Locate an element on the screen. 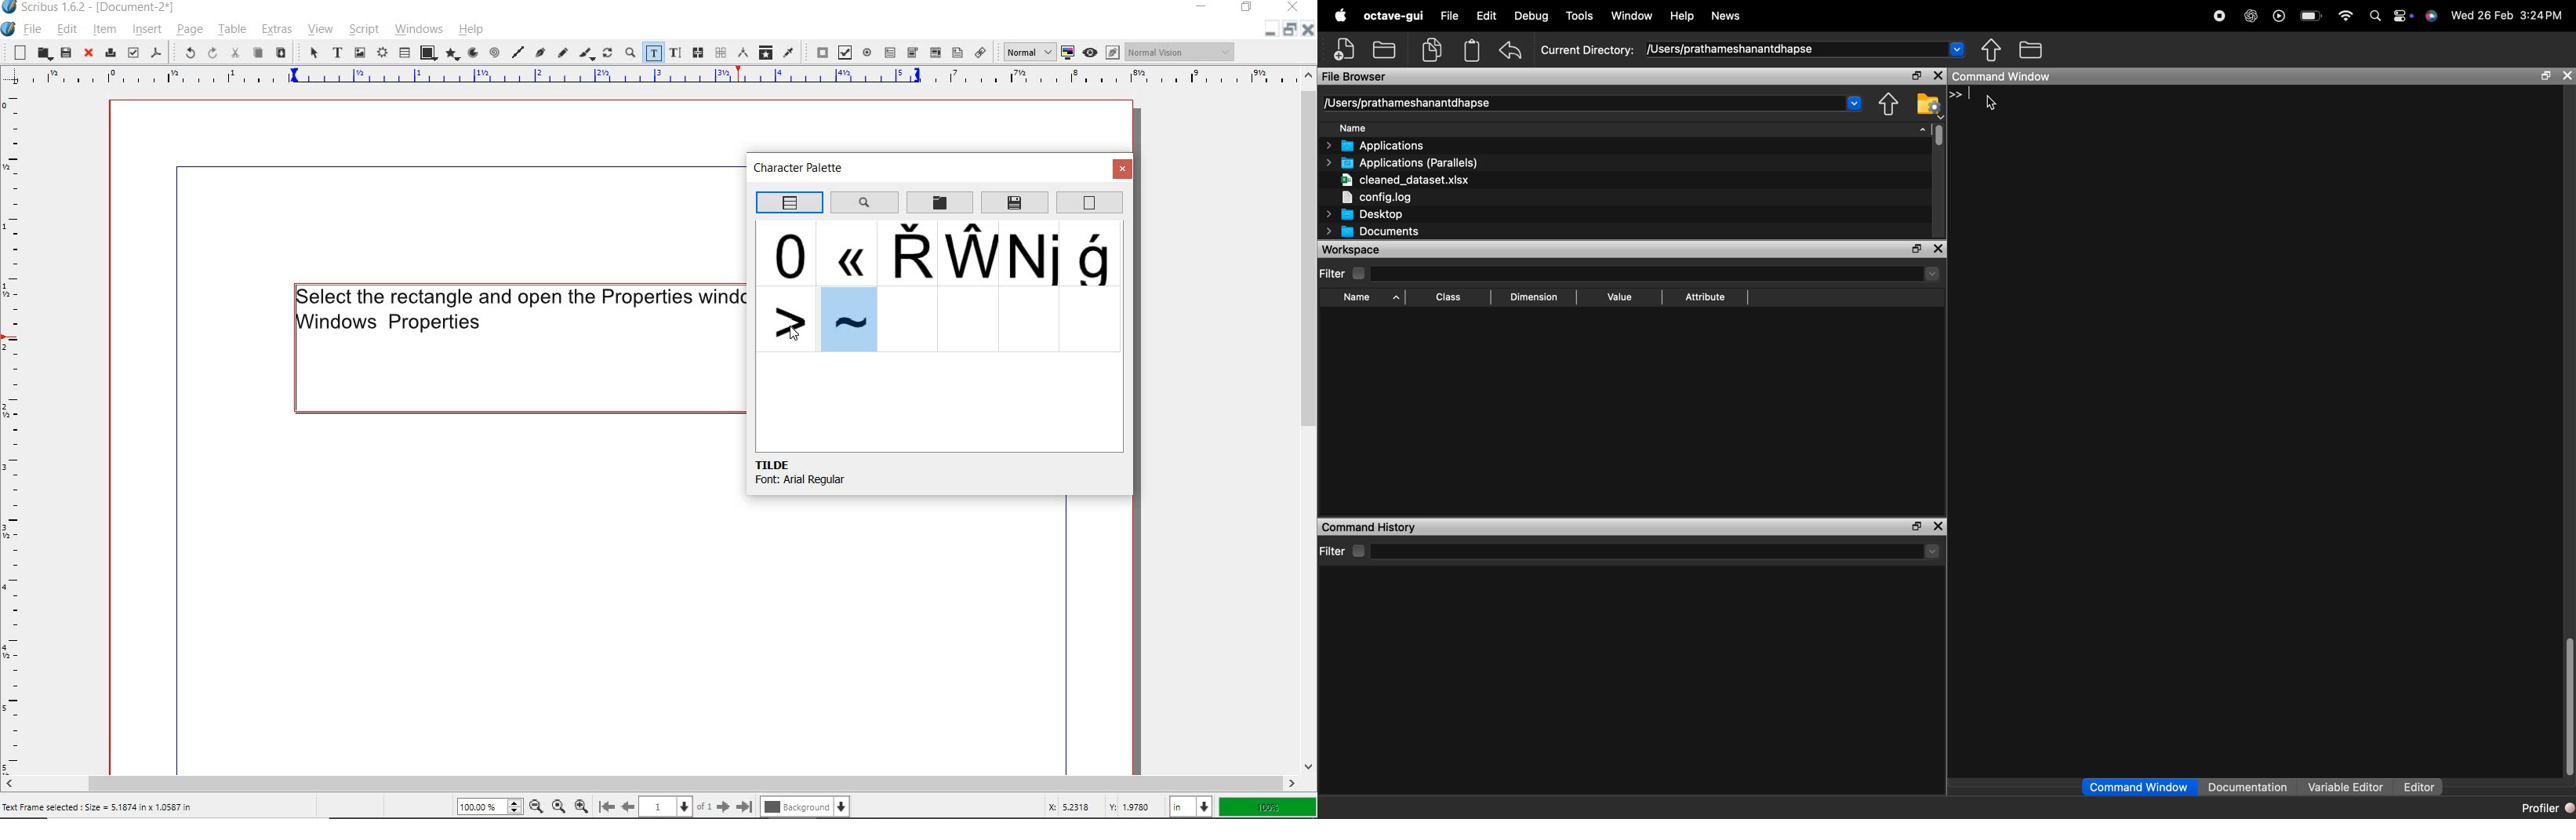 The width and height of the screenshot is (2576, 840). shape is located at coordinates (428, 52).